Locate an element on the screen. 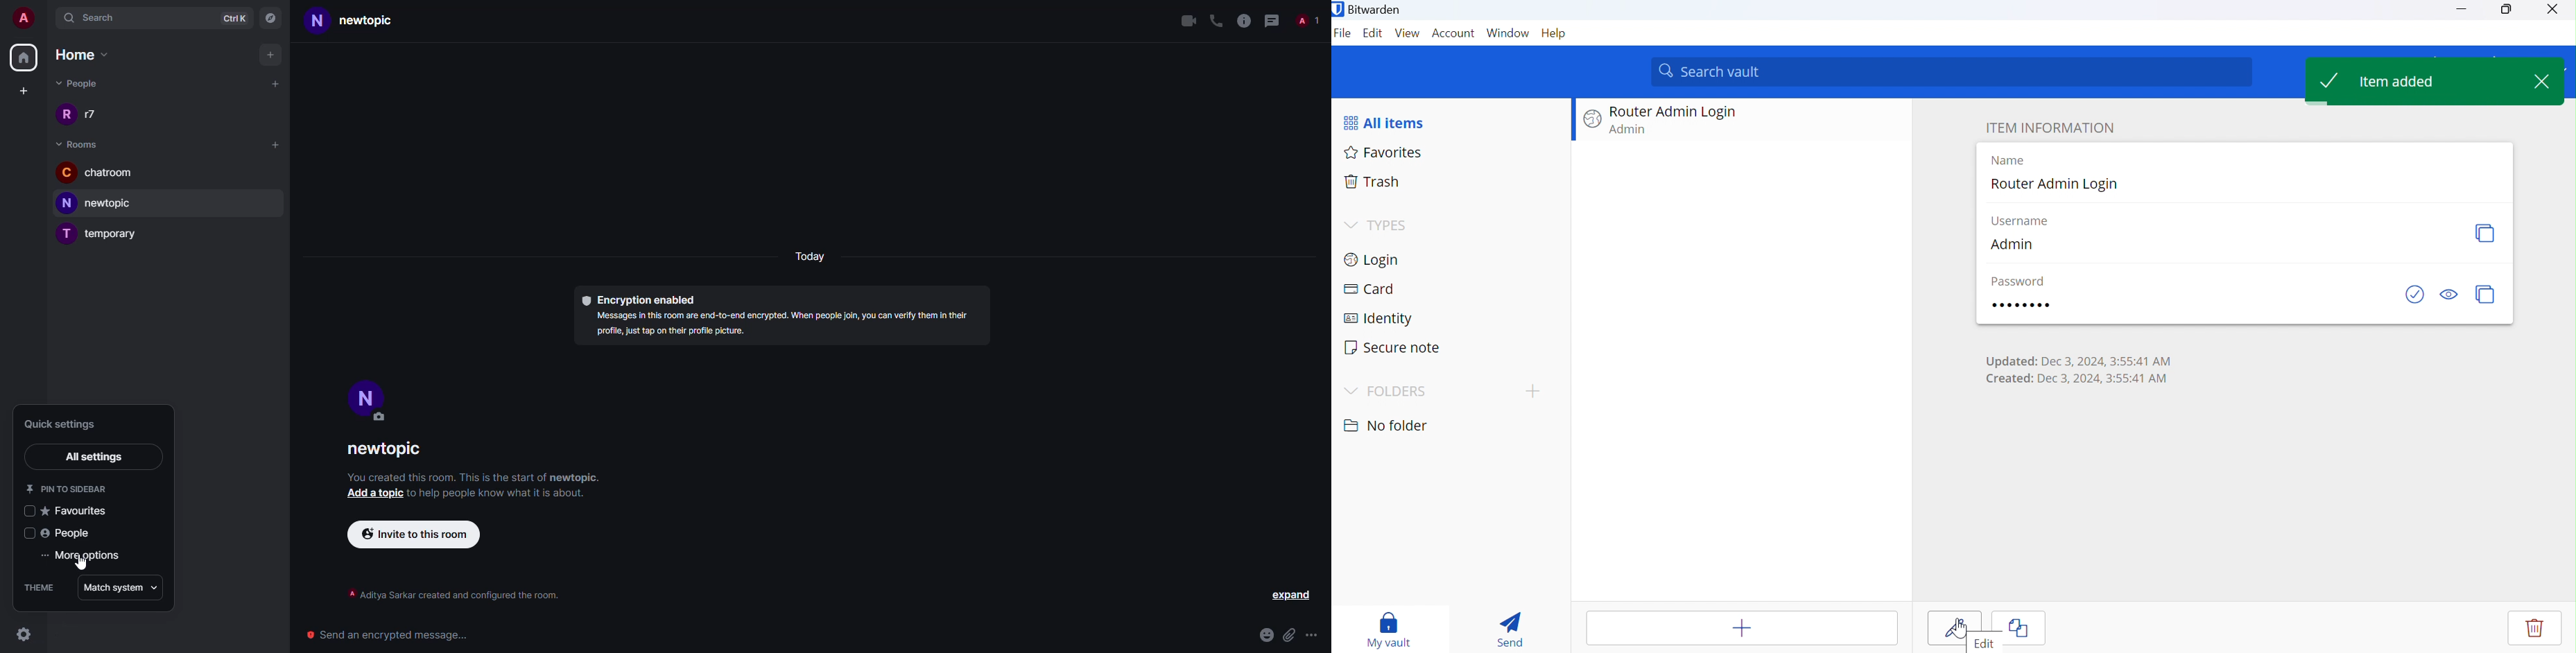 The image size is (2576, 672). add is located at coordinates (276, 82).